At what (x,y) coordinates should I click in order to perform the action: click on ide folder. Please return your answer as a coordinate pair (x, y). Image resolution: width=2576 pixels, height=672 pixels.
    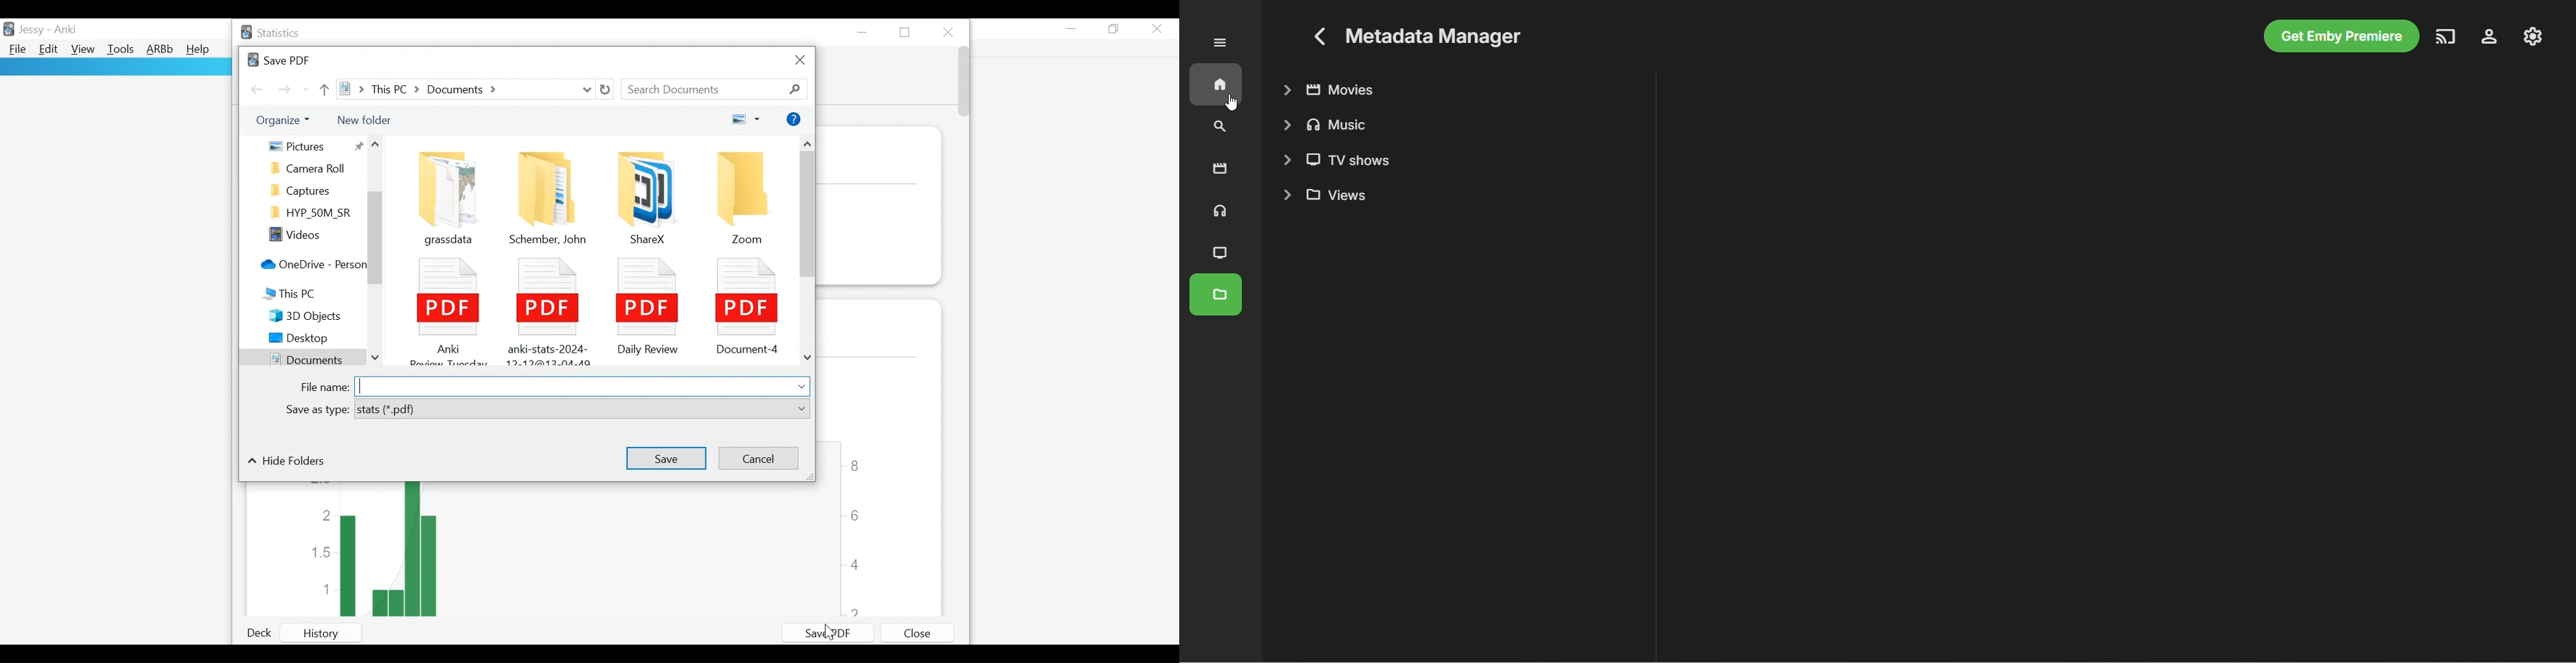
    Looking at the image, I should click on (287, 462).